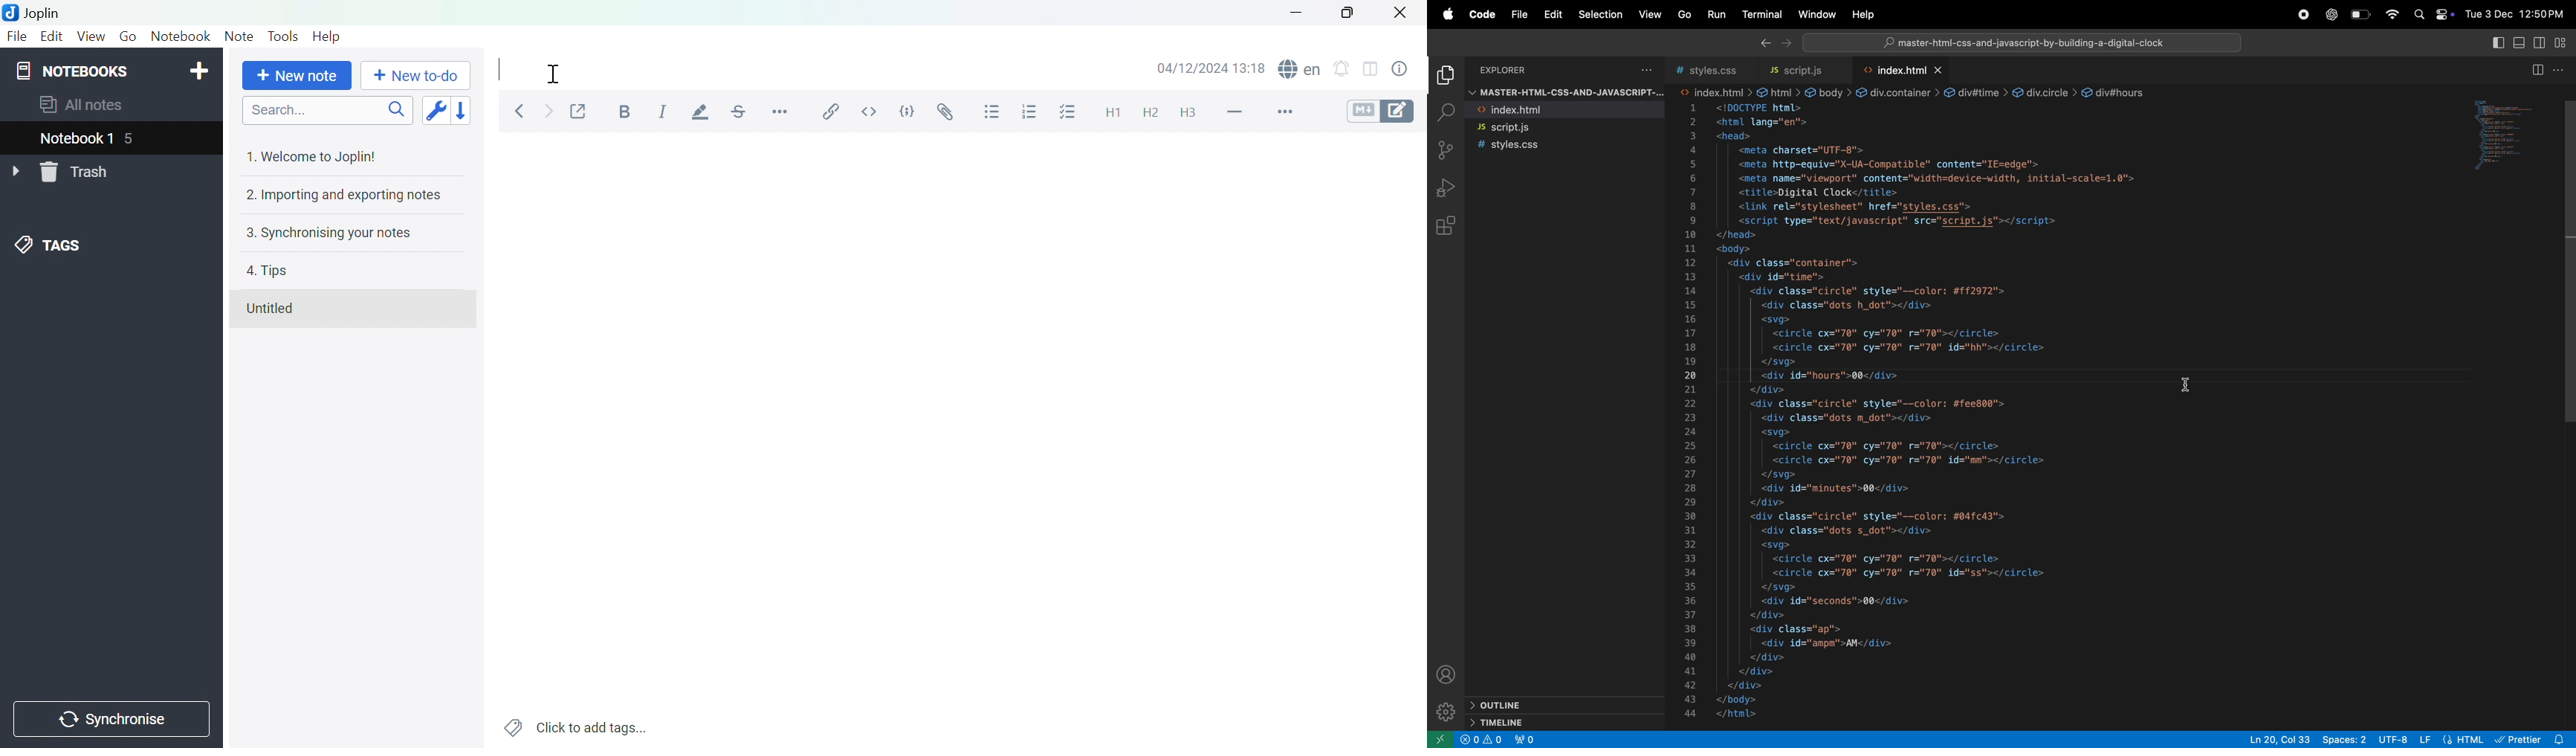  What do you see at coordinates (128, 37) in the screenshot?
I see `Go` at bounding box center [128, 37].